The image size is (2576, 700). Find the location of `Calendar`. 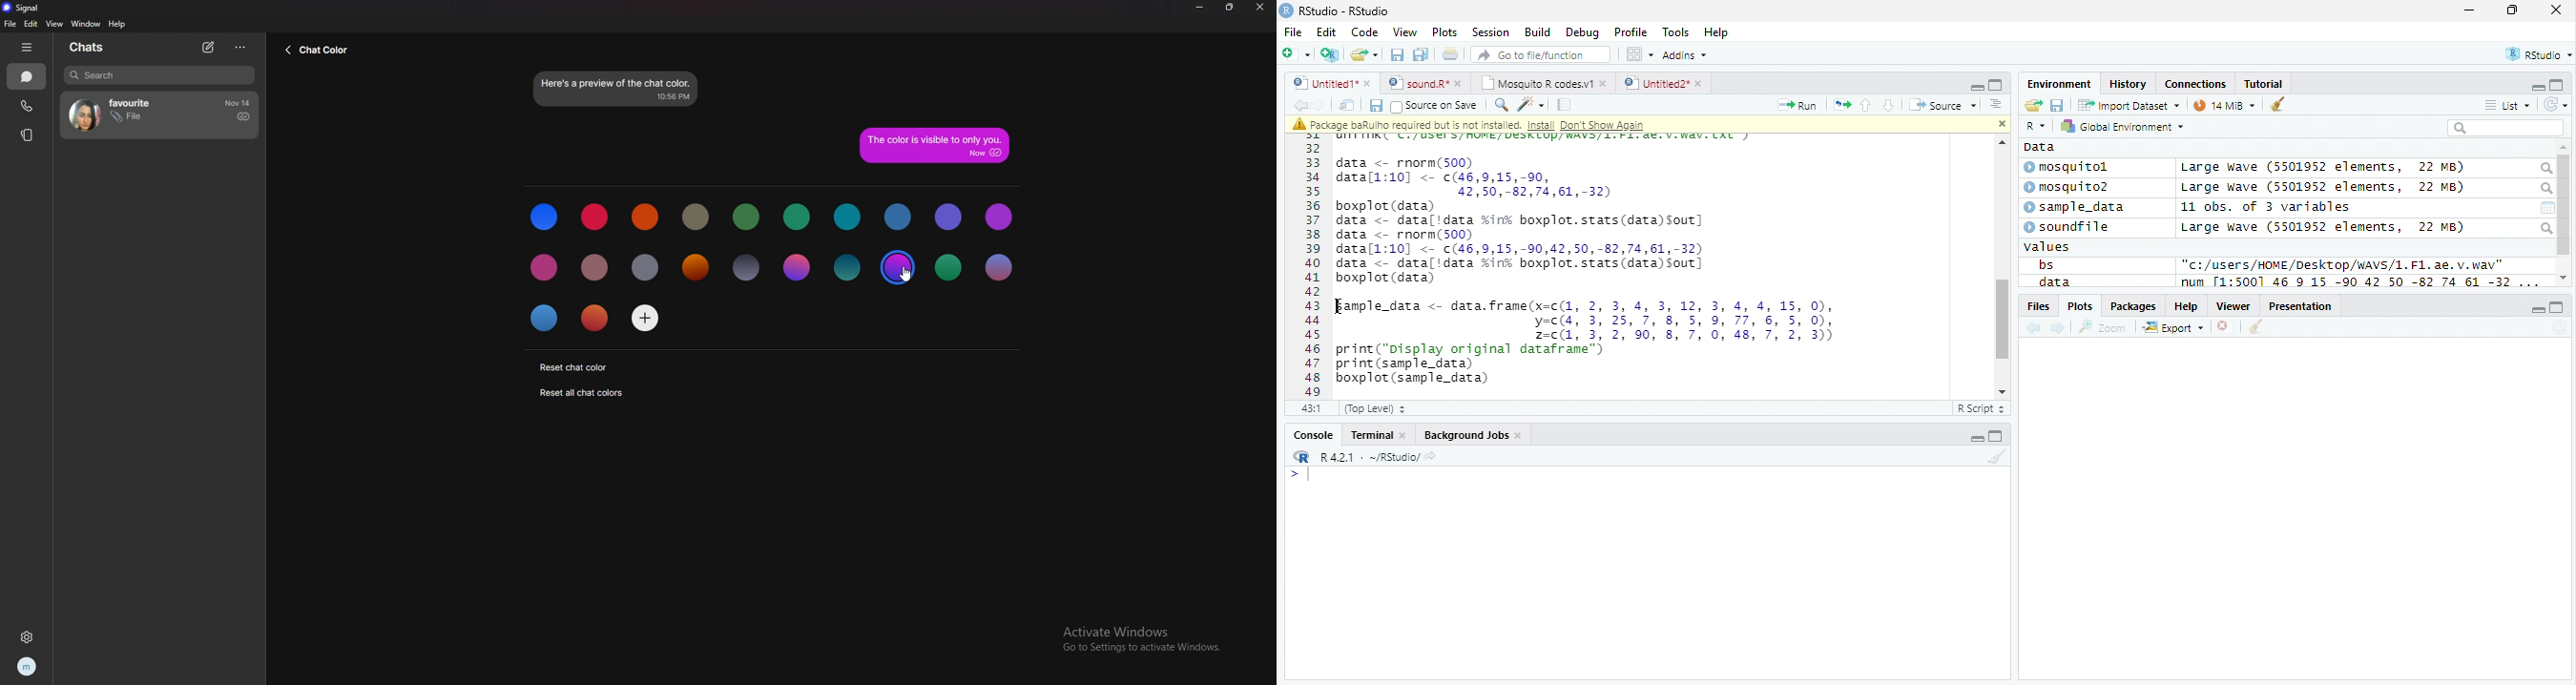

Calendar is located at coordinates (2547, 208).